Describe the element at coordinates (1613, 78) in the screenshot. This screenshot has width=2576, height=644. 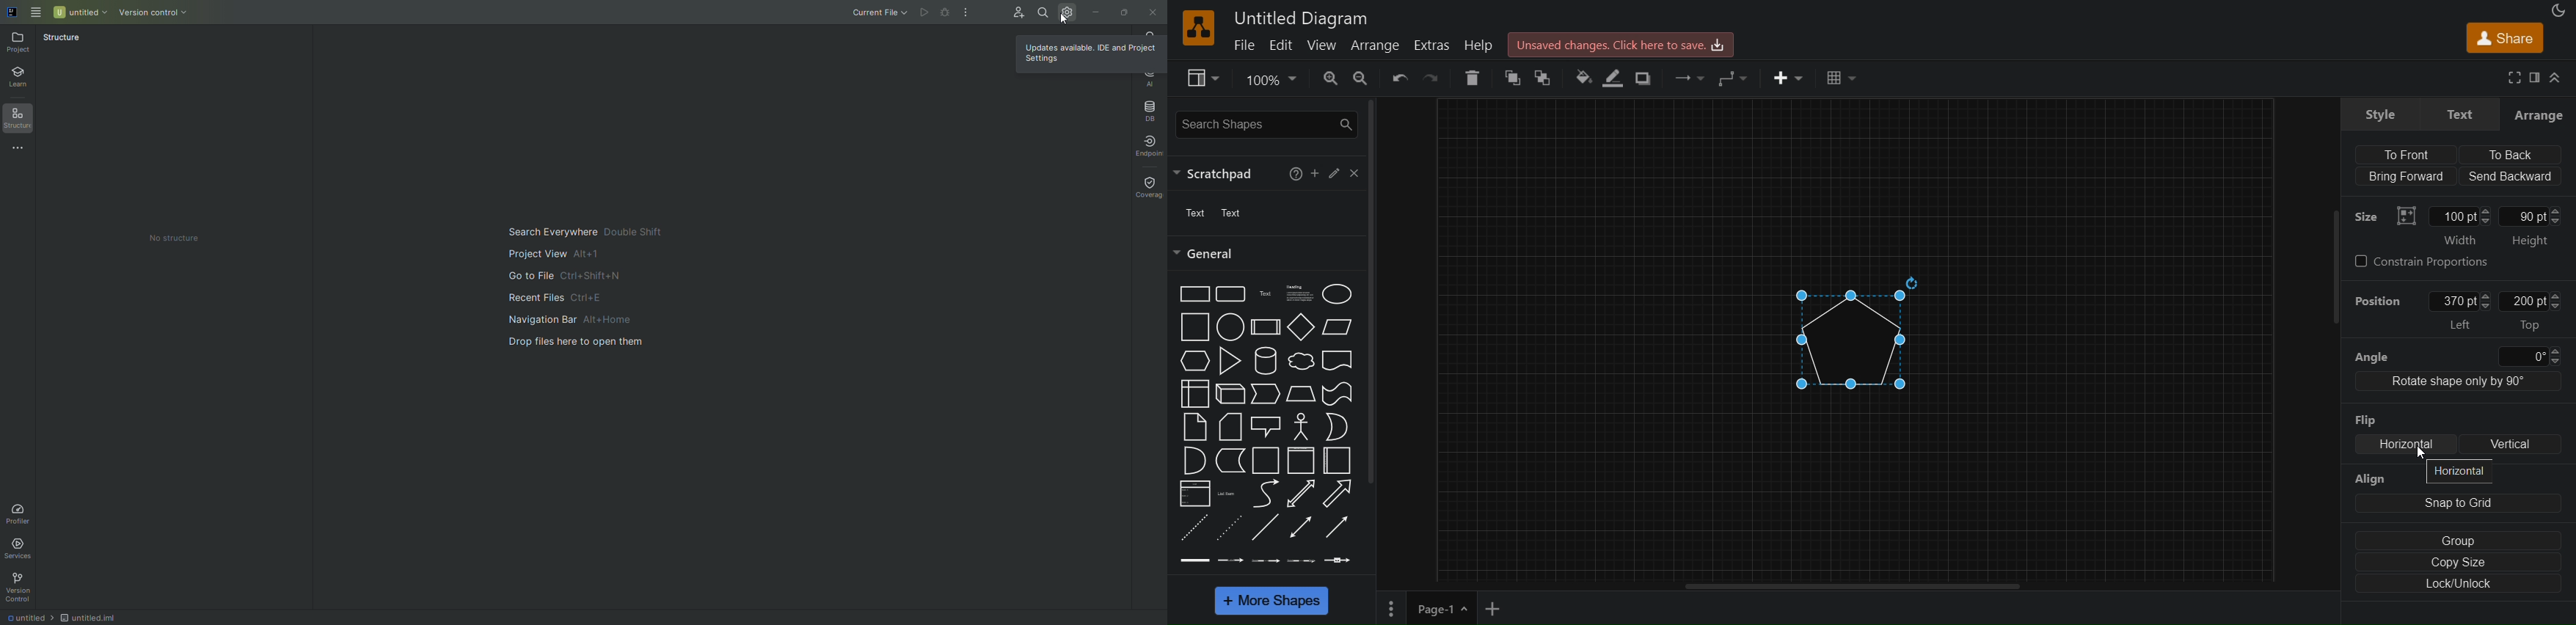
I see `line color` at that location.